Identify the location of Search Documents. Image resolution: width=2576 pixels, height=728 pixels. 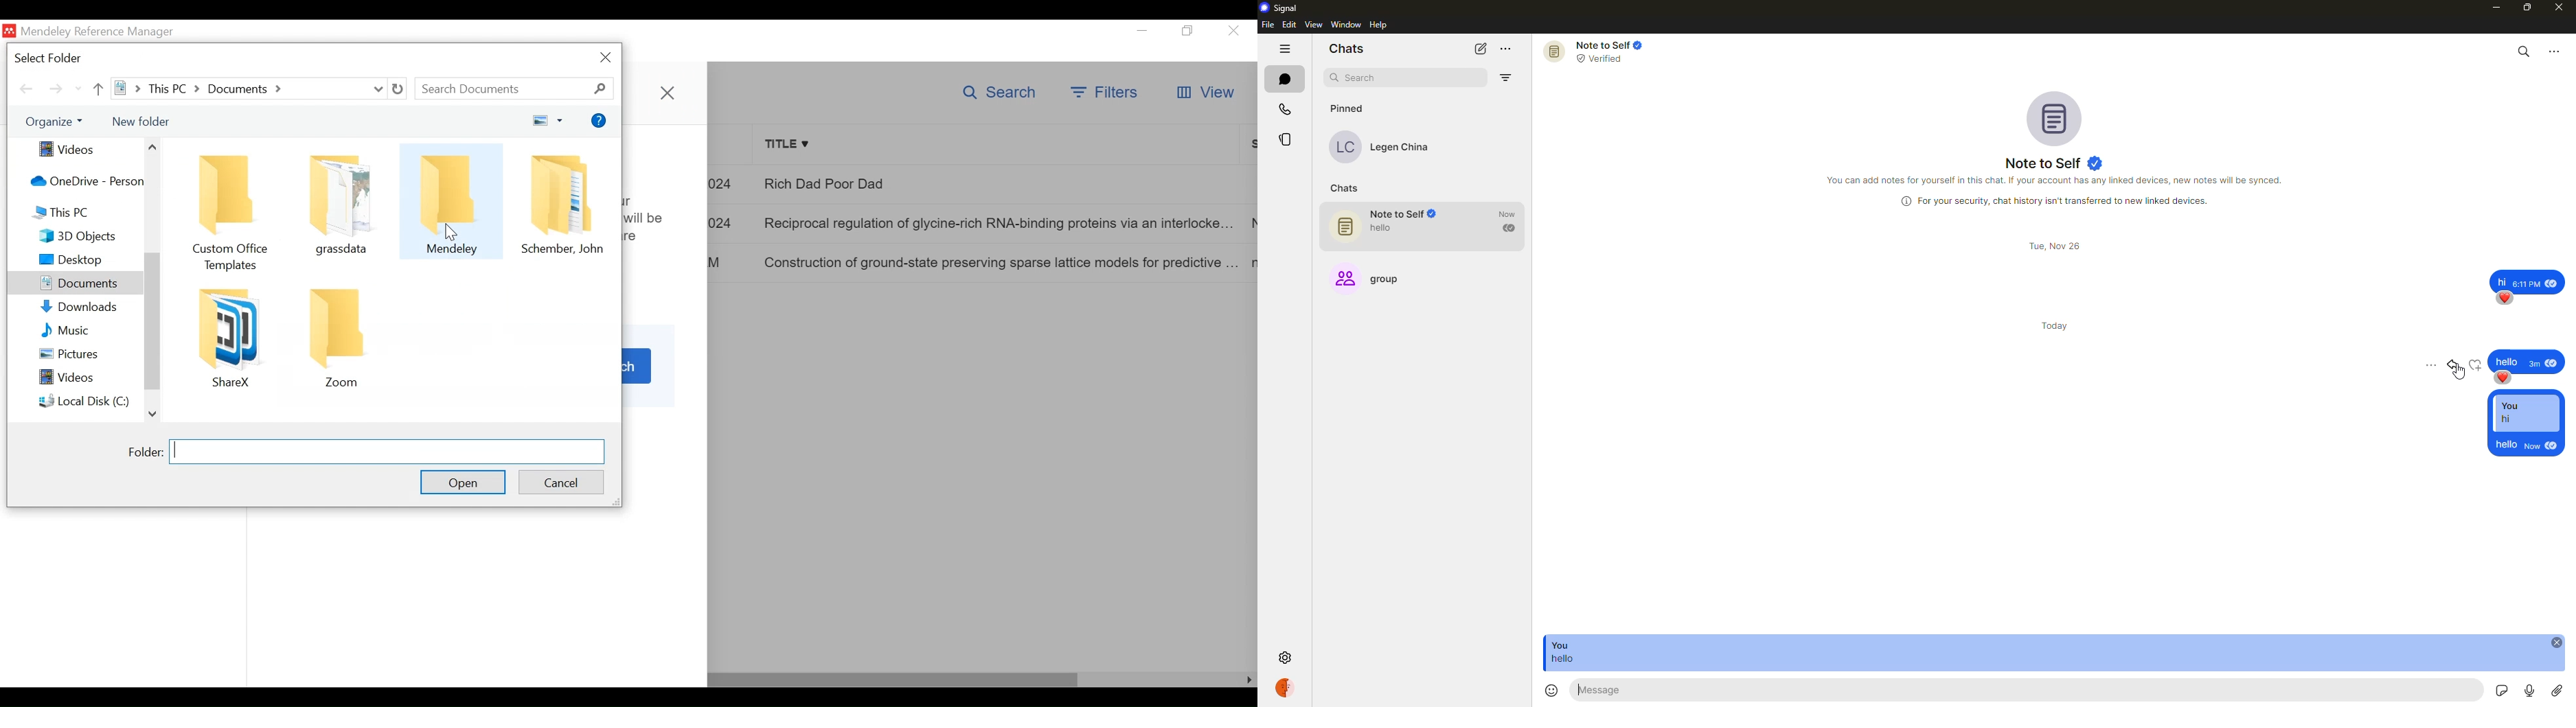
(513, 89).